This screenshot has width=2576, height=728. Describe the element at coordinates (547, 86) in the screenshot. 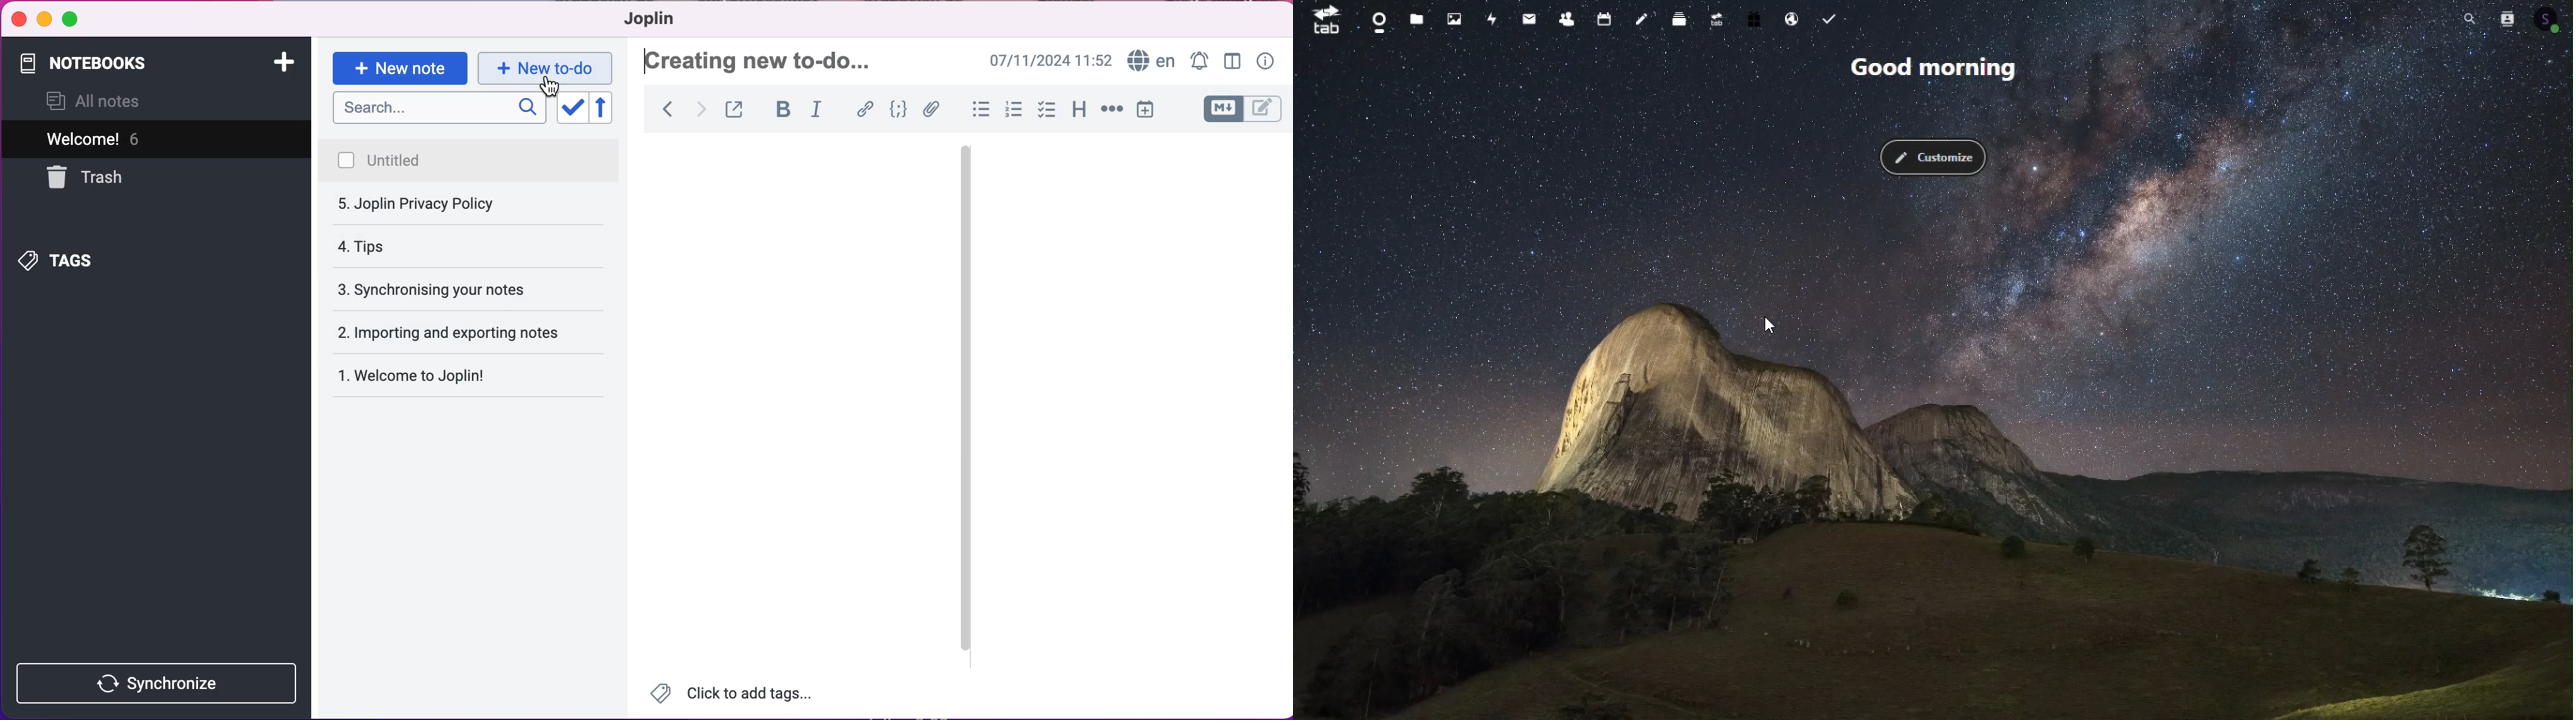

I see `cursor` at that location.